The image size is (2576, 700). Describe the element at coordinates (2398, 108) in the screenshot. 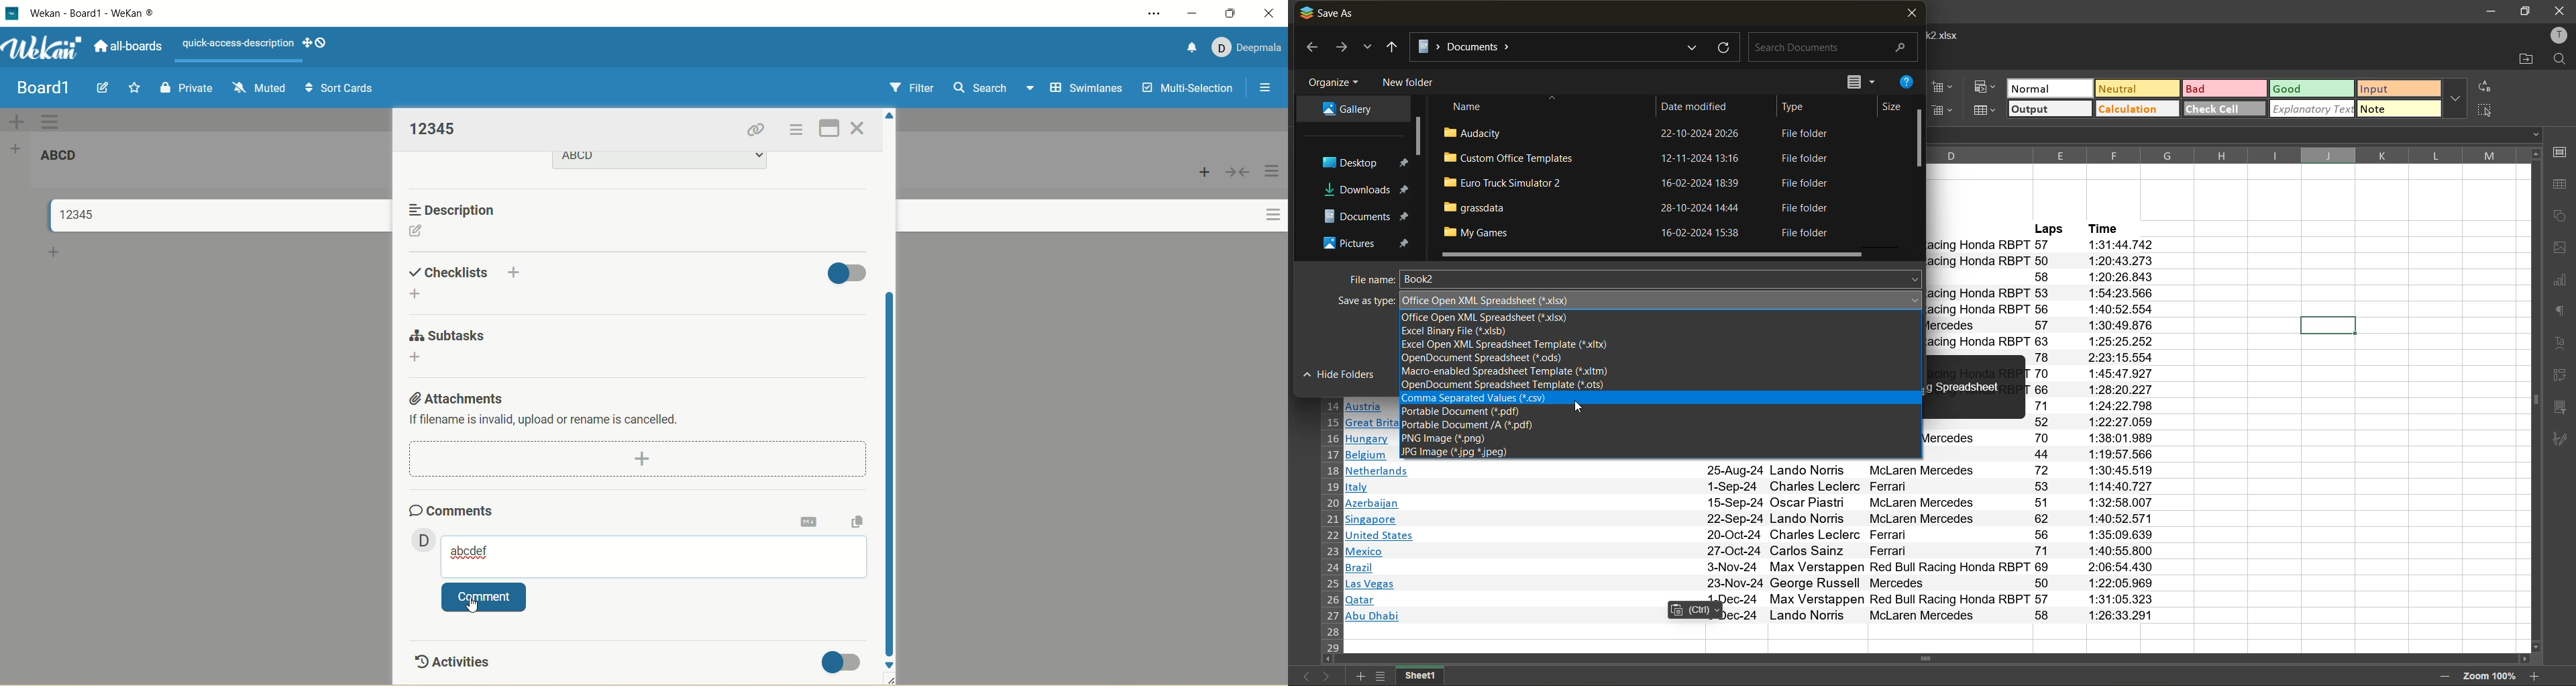

I see `note` at that location.